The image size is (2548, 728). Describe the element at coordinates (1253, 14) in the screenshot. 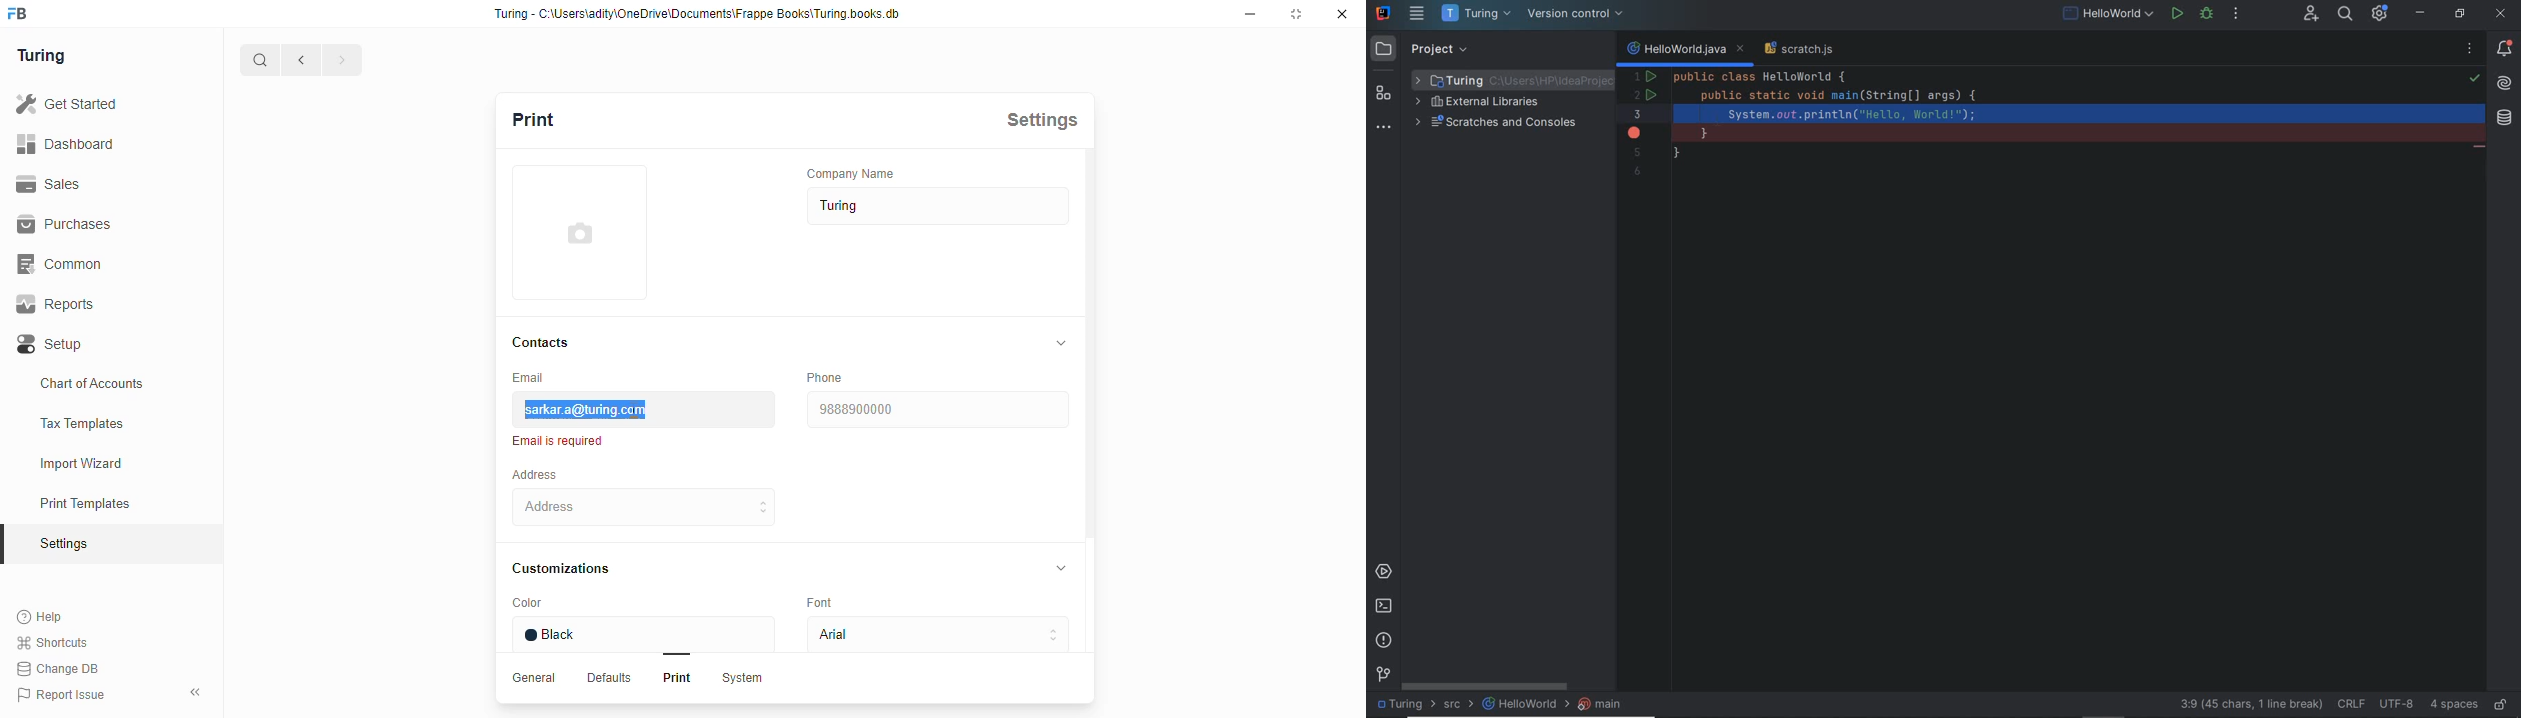

I see `minimise` at that location.